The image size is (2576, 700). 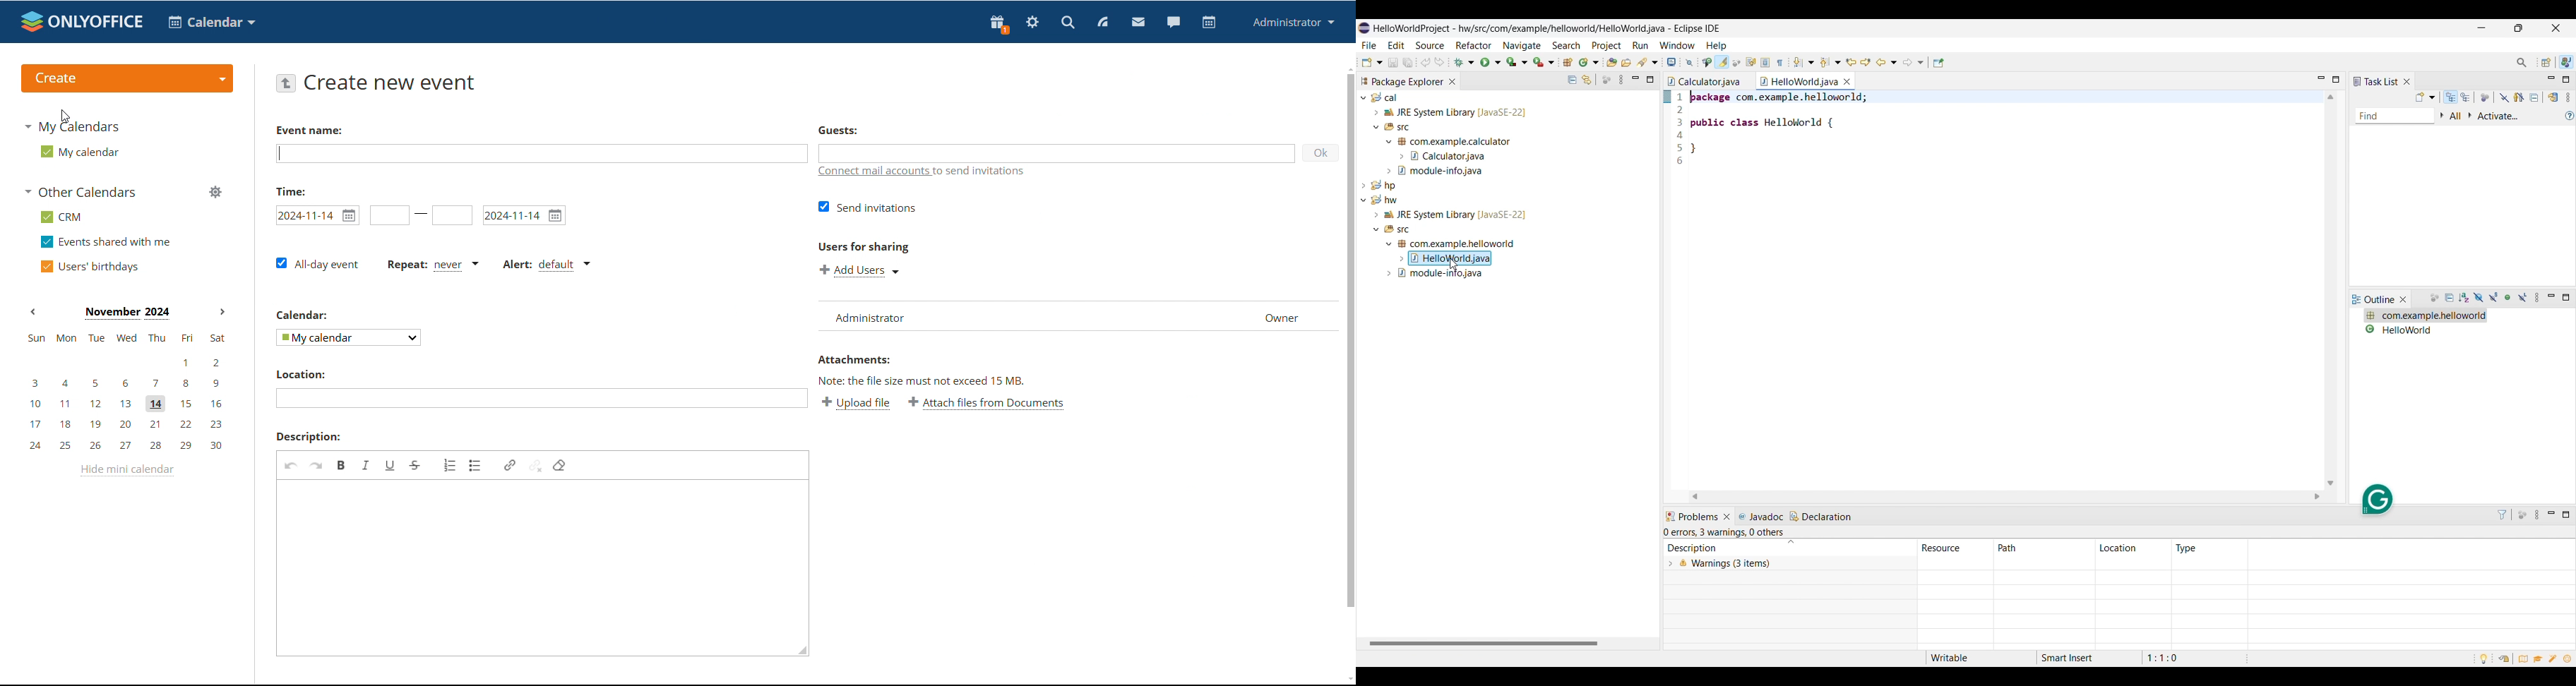 I want to click on undo, so click(x=291, y=465).